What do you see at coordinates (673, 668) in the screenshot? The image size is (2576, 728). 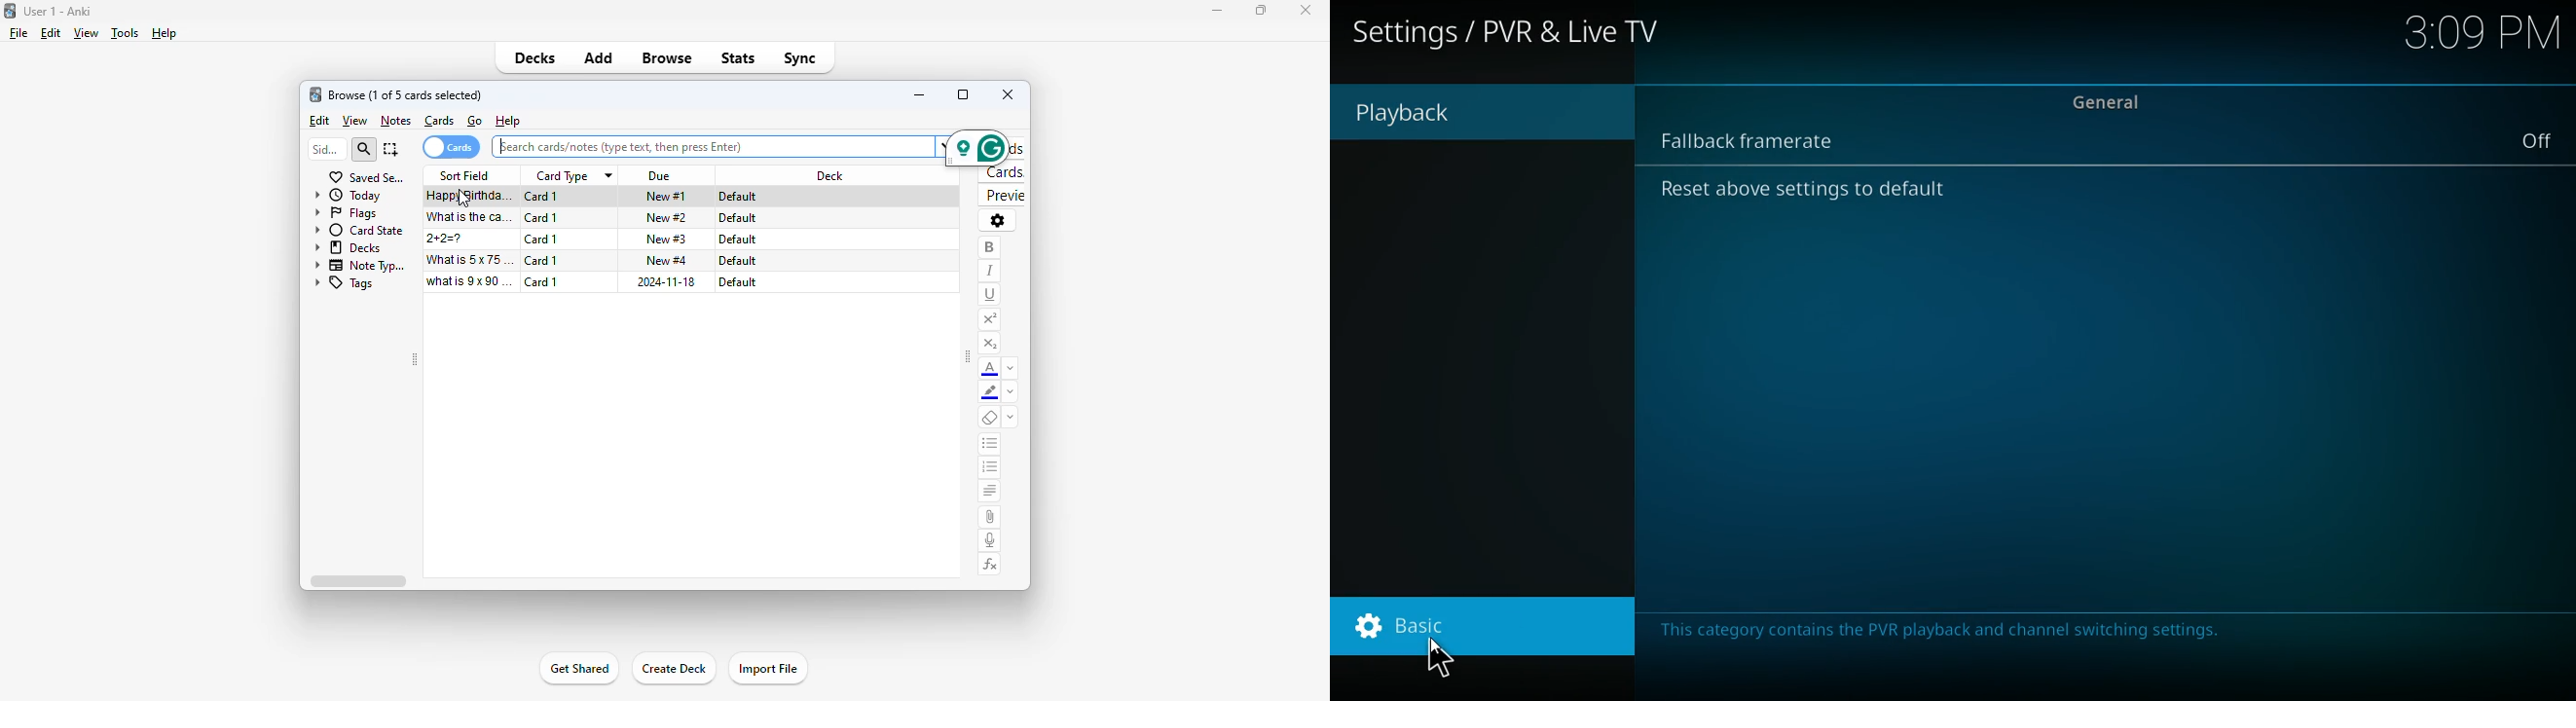 I see `create deck` at bounding box center [673, 668].